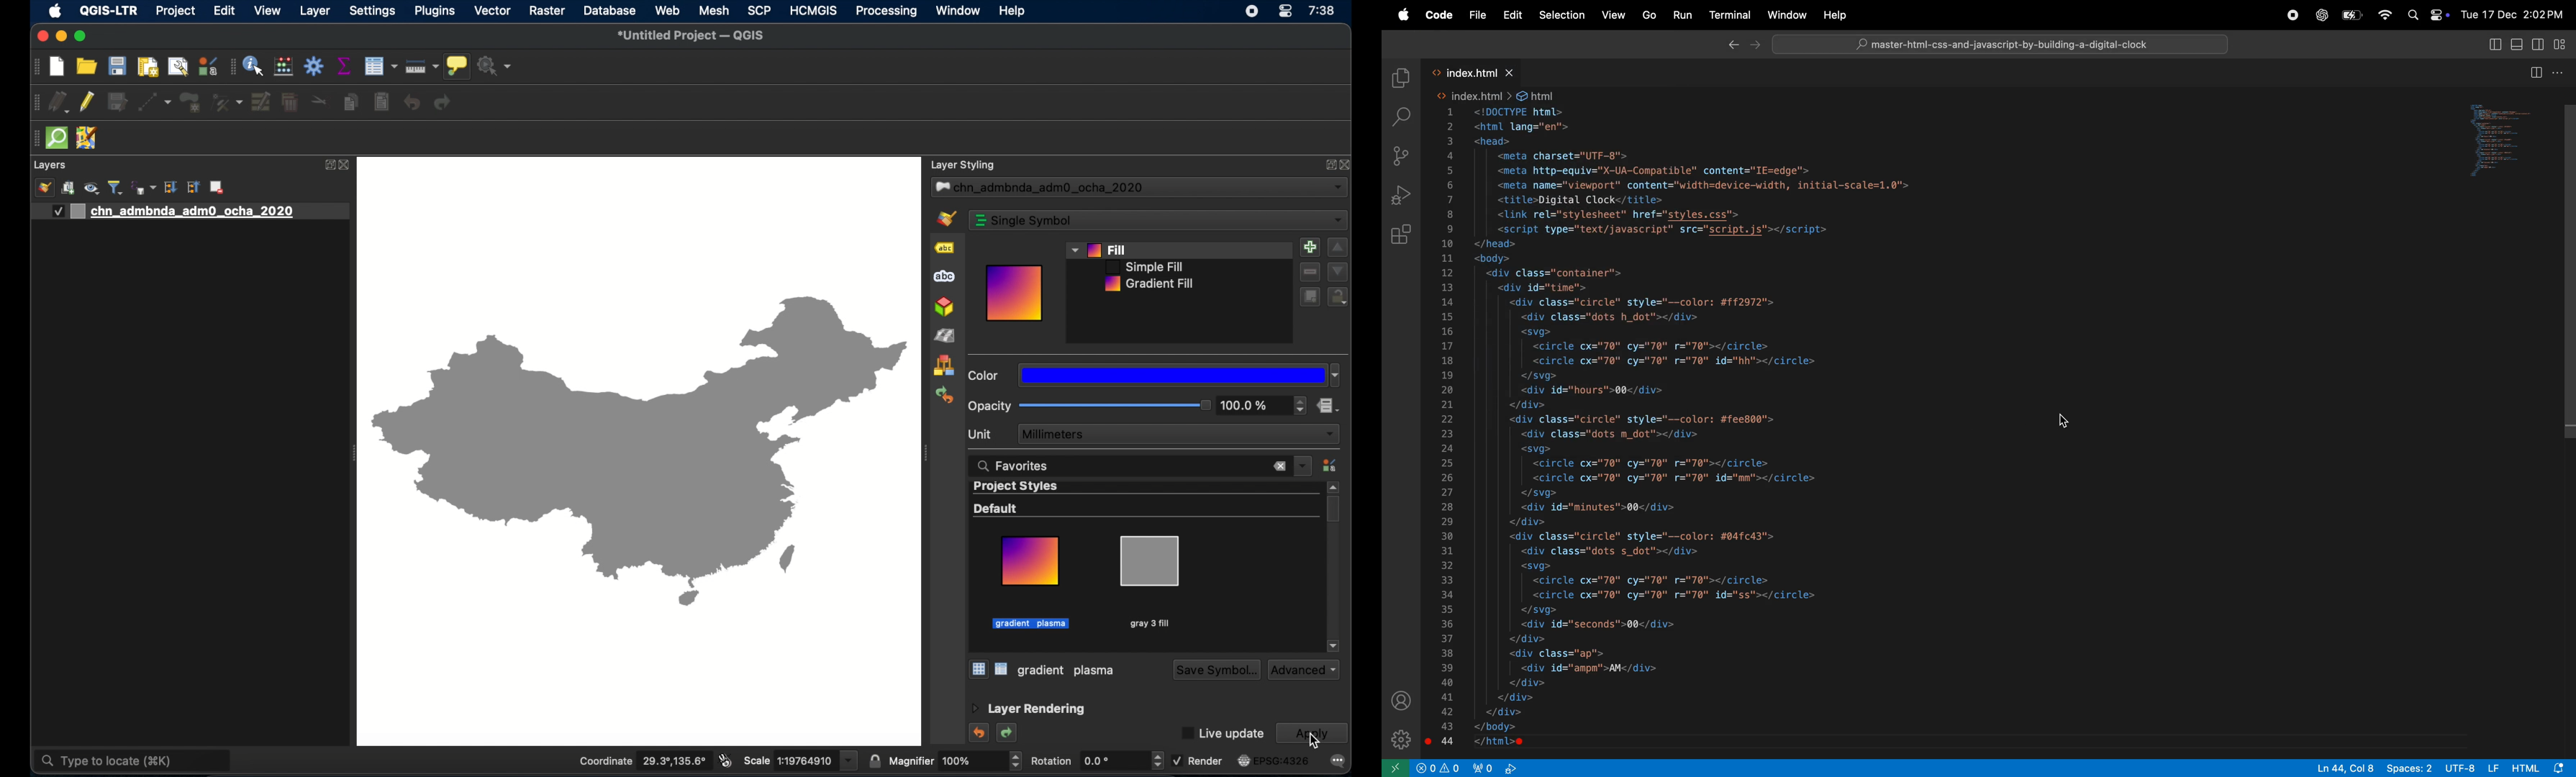 This screenshot has height=784, width=2576. I want to click on , so click(1838, 14).